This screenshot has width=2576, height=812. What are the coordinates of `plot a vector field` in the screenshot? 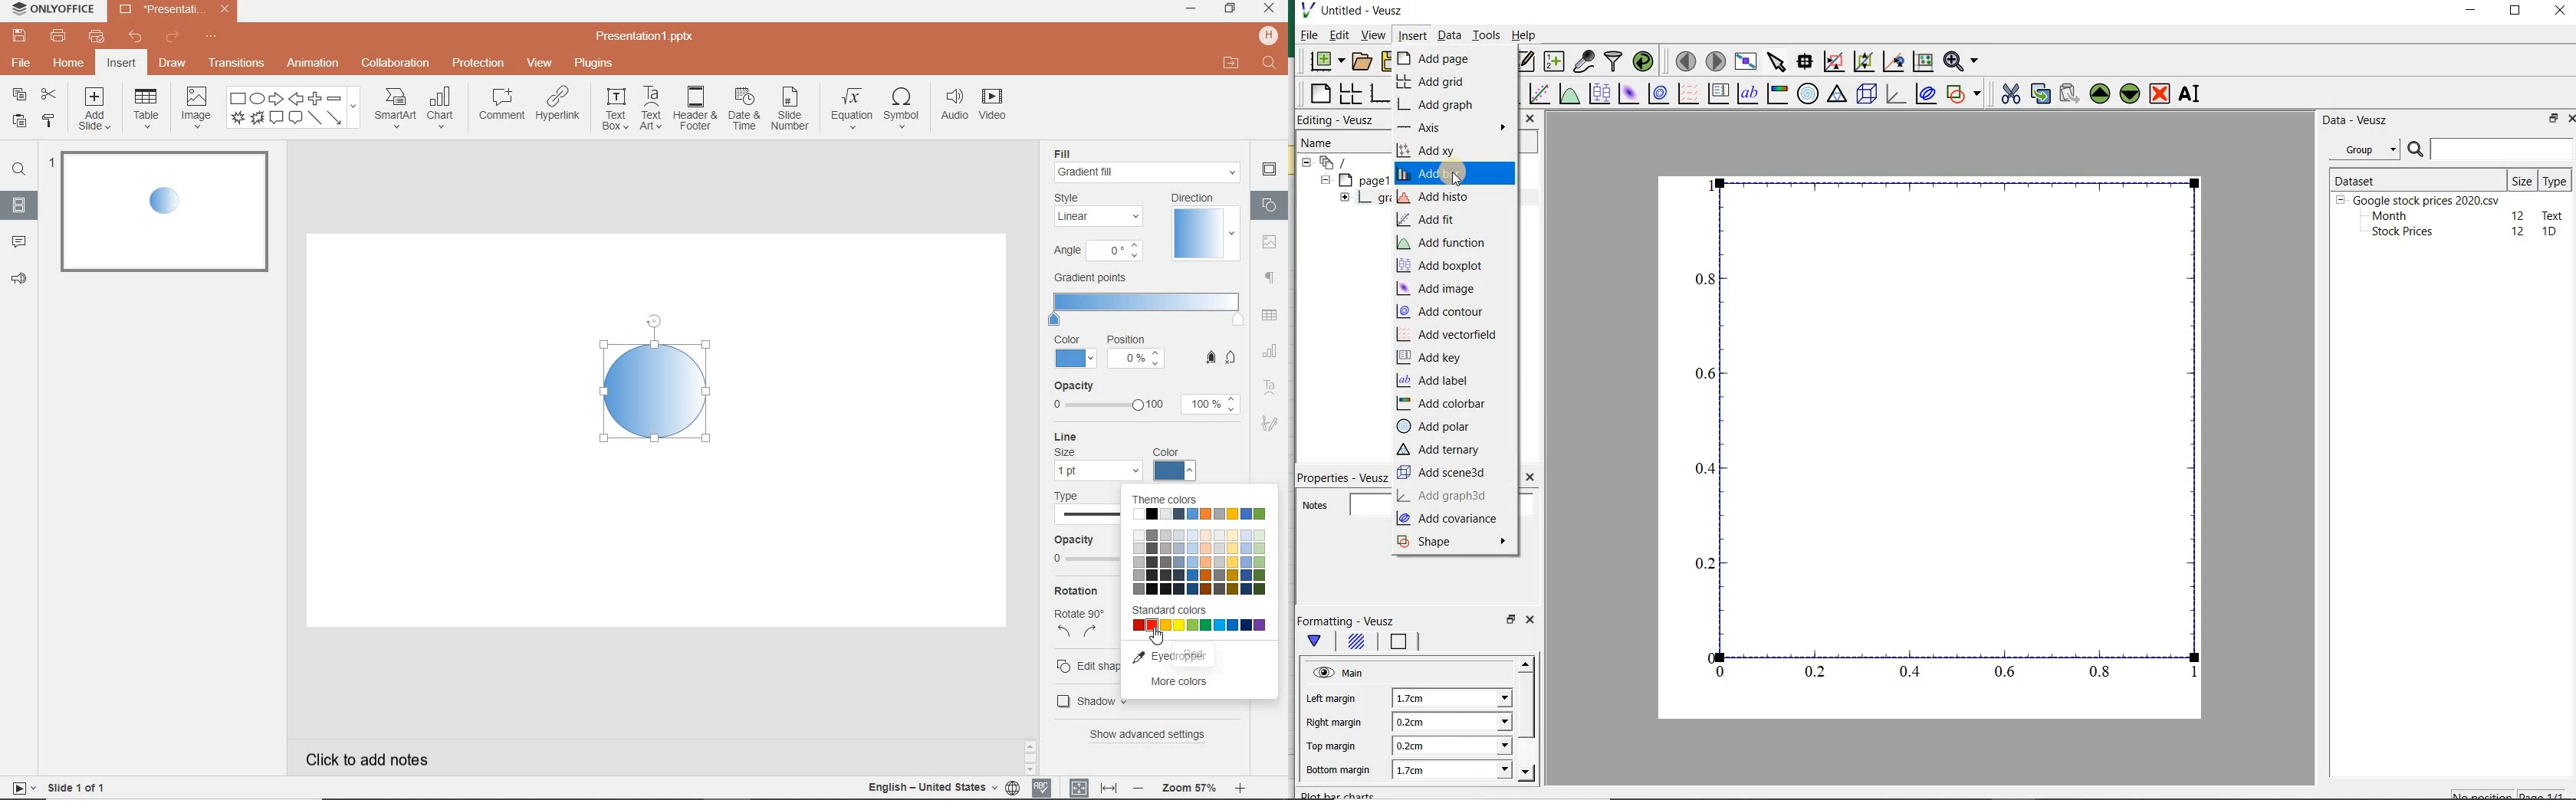 It's located at (1686, 95).